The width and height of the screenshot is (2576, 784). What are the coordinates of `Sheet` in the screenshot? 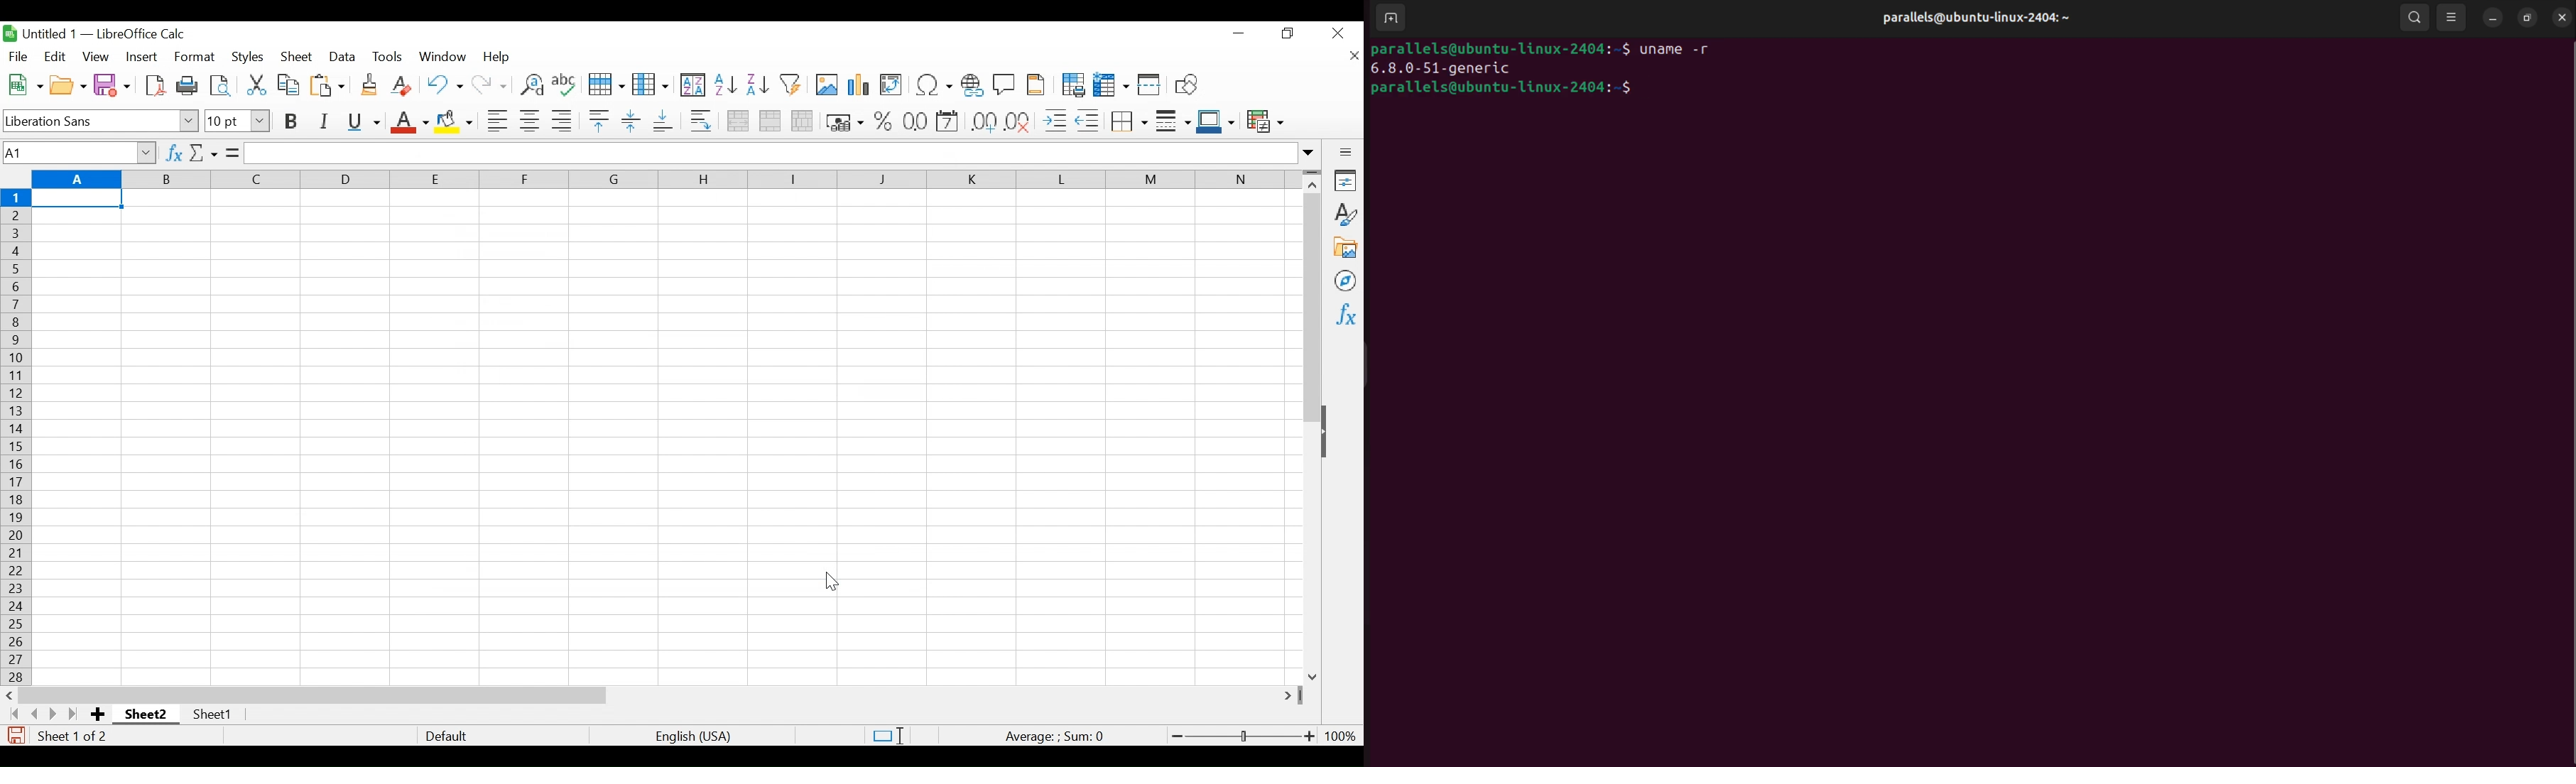 It's located at (298, 57).